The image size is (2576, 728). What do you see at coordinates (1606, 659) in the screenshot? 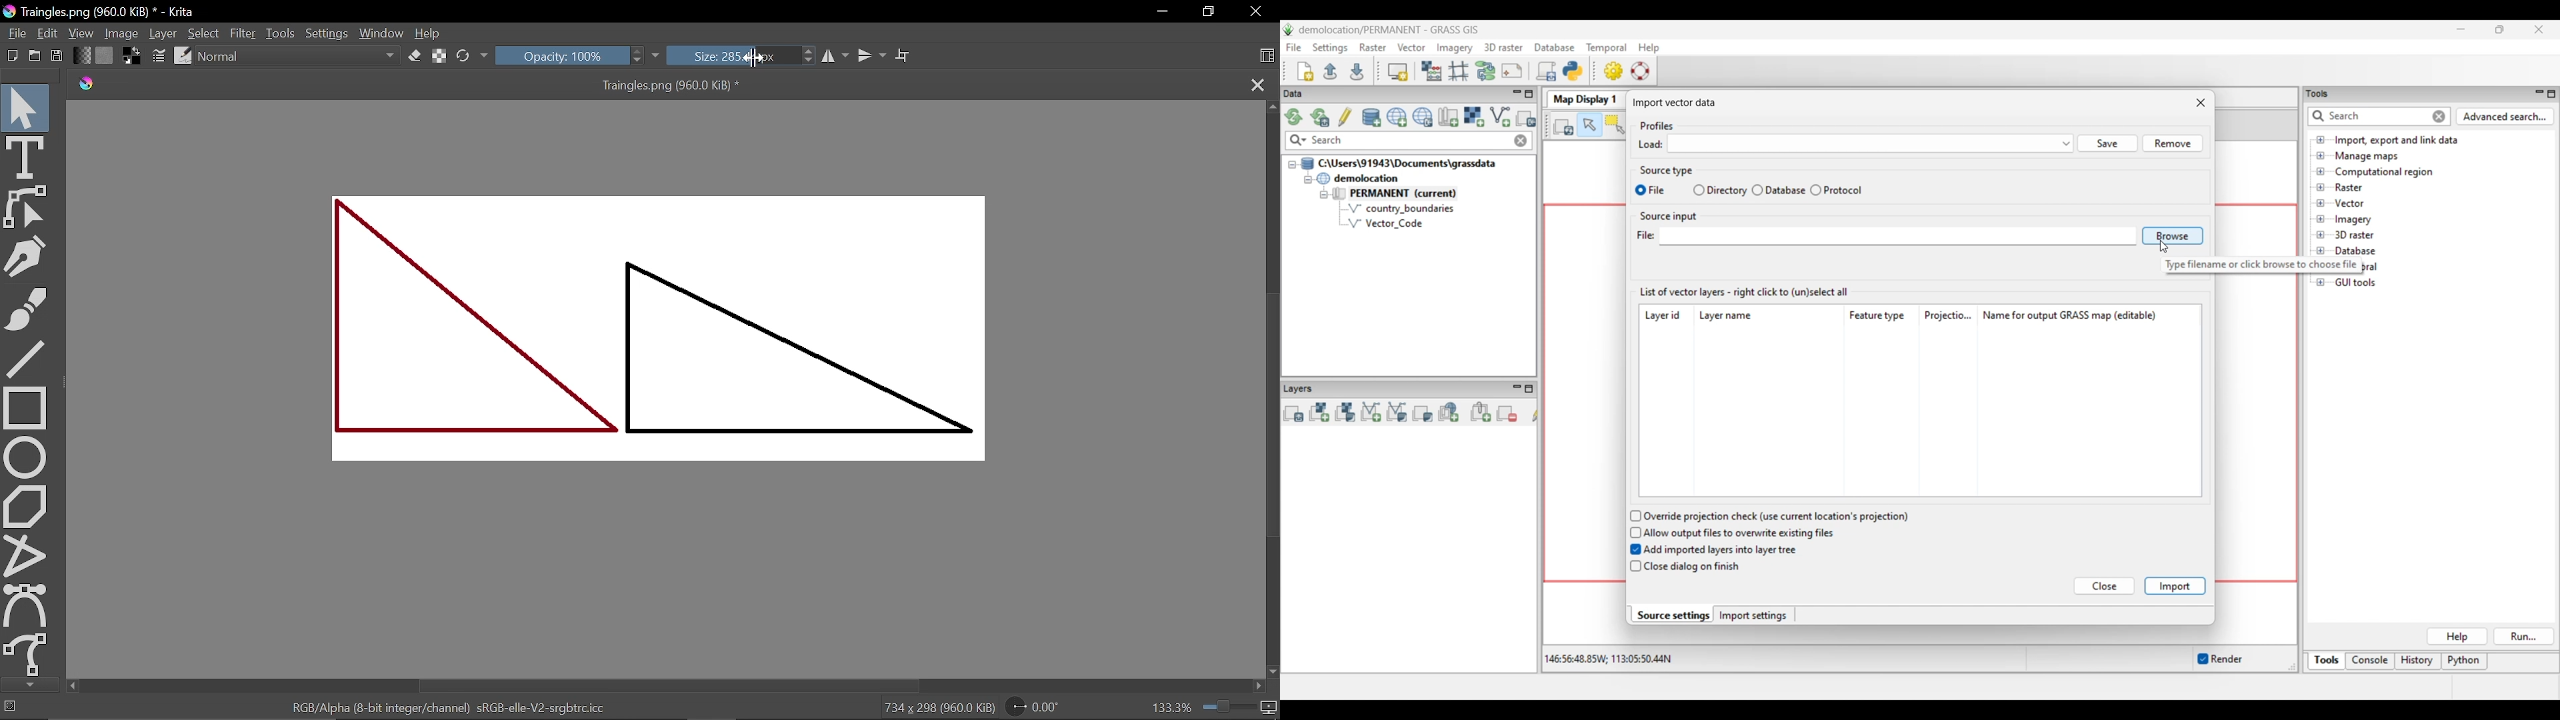
I see `Co-ordinates of the cursor within the display area` at bounding box center [1606, 659].